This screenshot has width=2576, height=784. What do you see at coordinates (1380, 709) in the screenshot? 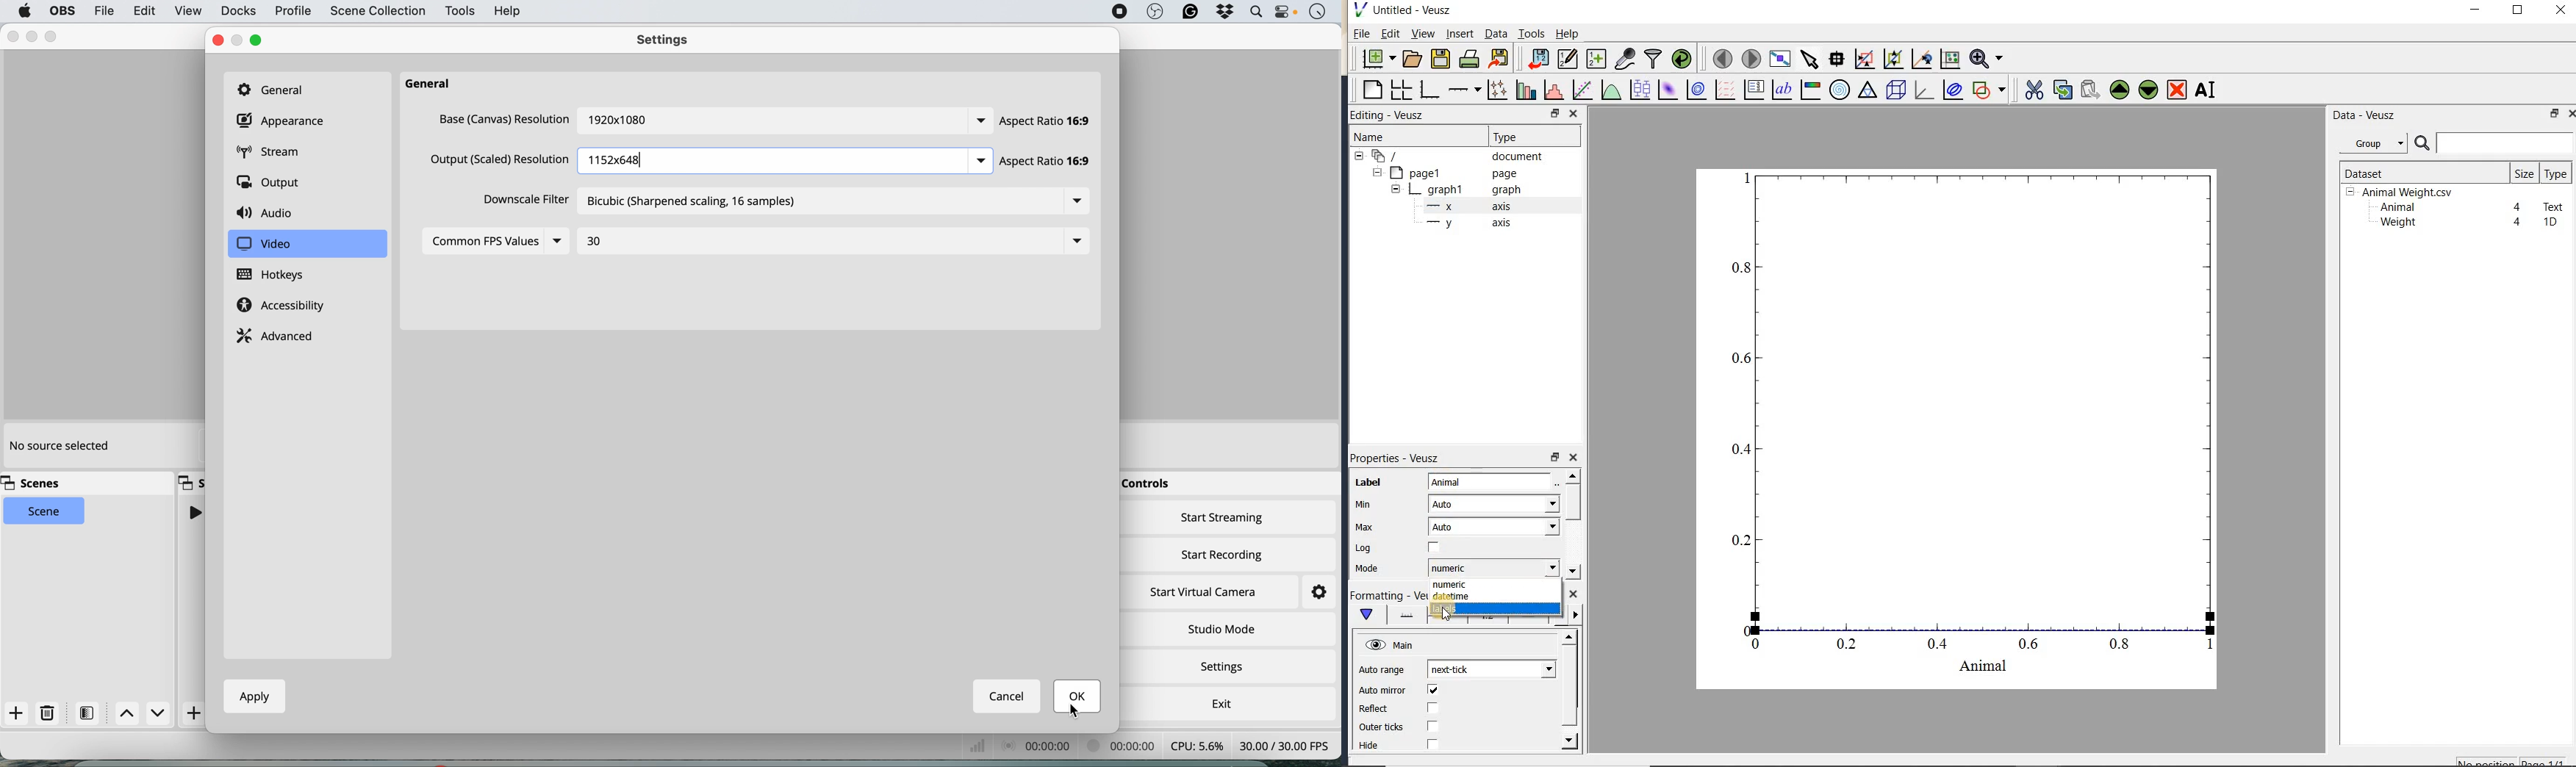
I see `Reflect` at bounding box center [1380, 709].